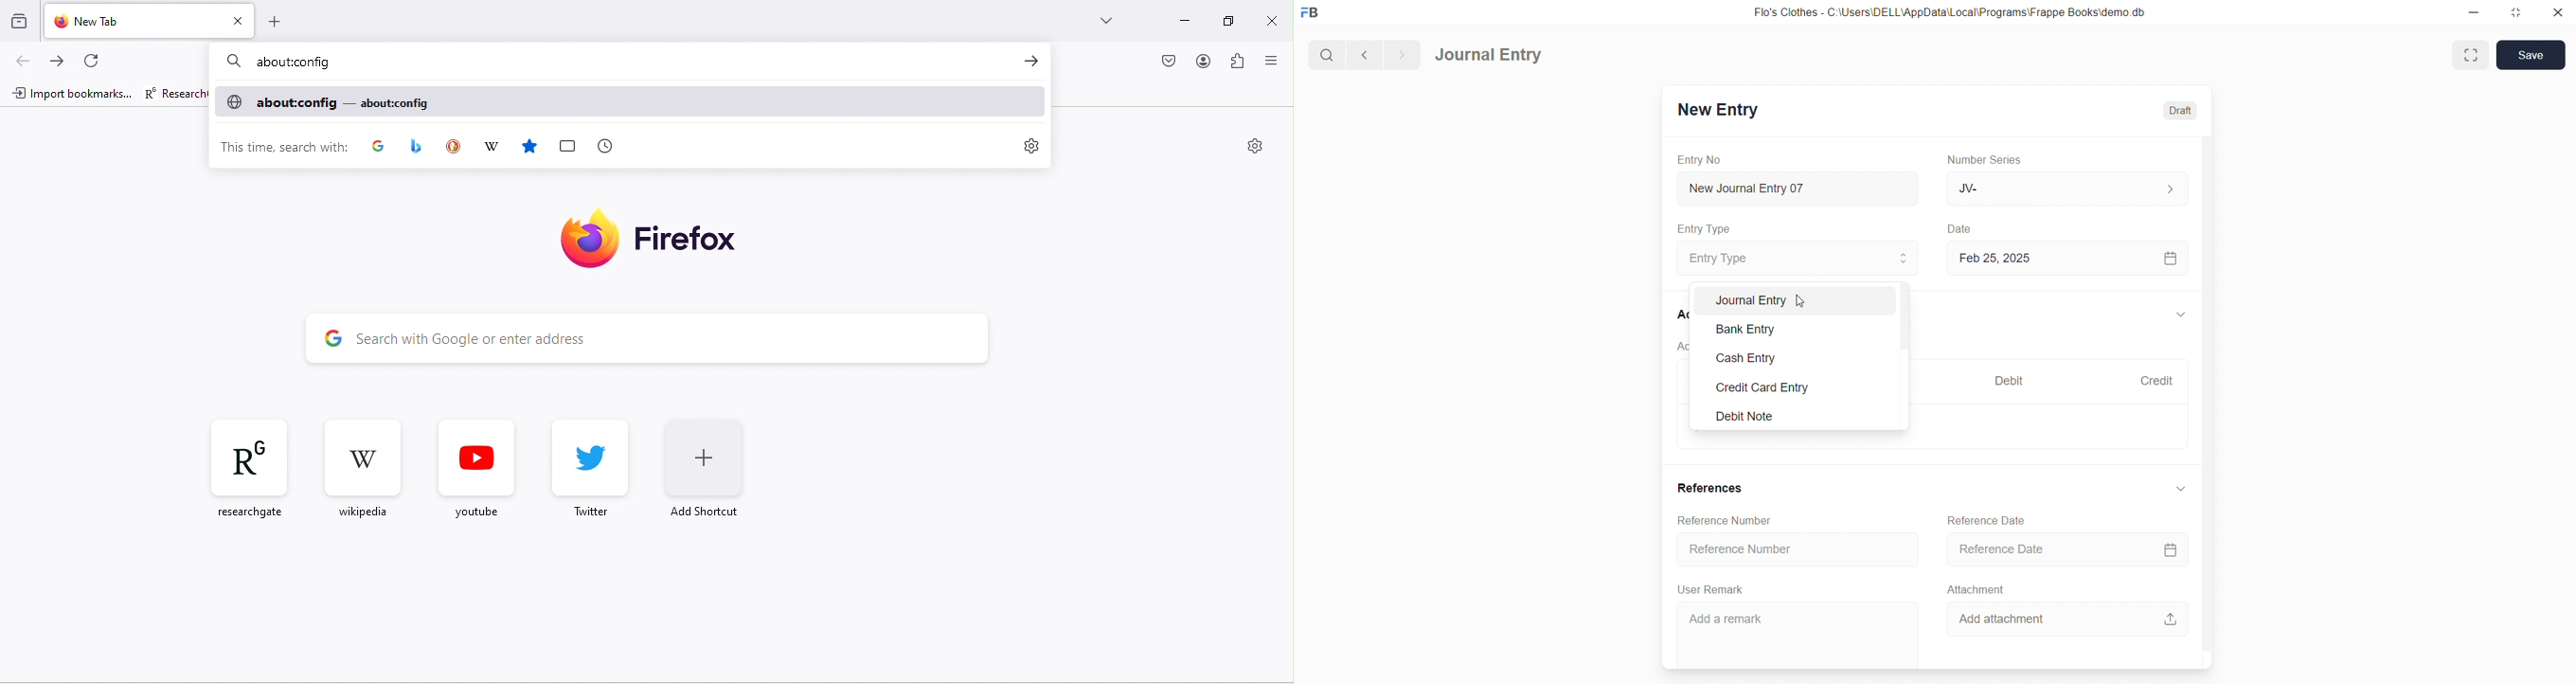  I want to click on minimize, so click(2474, 13).